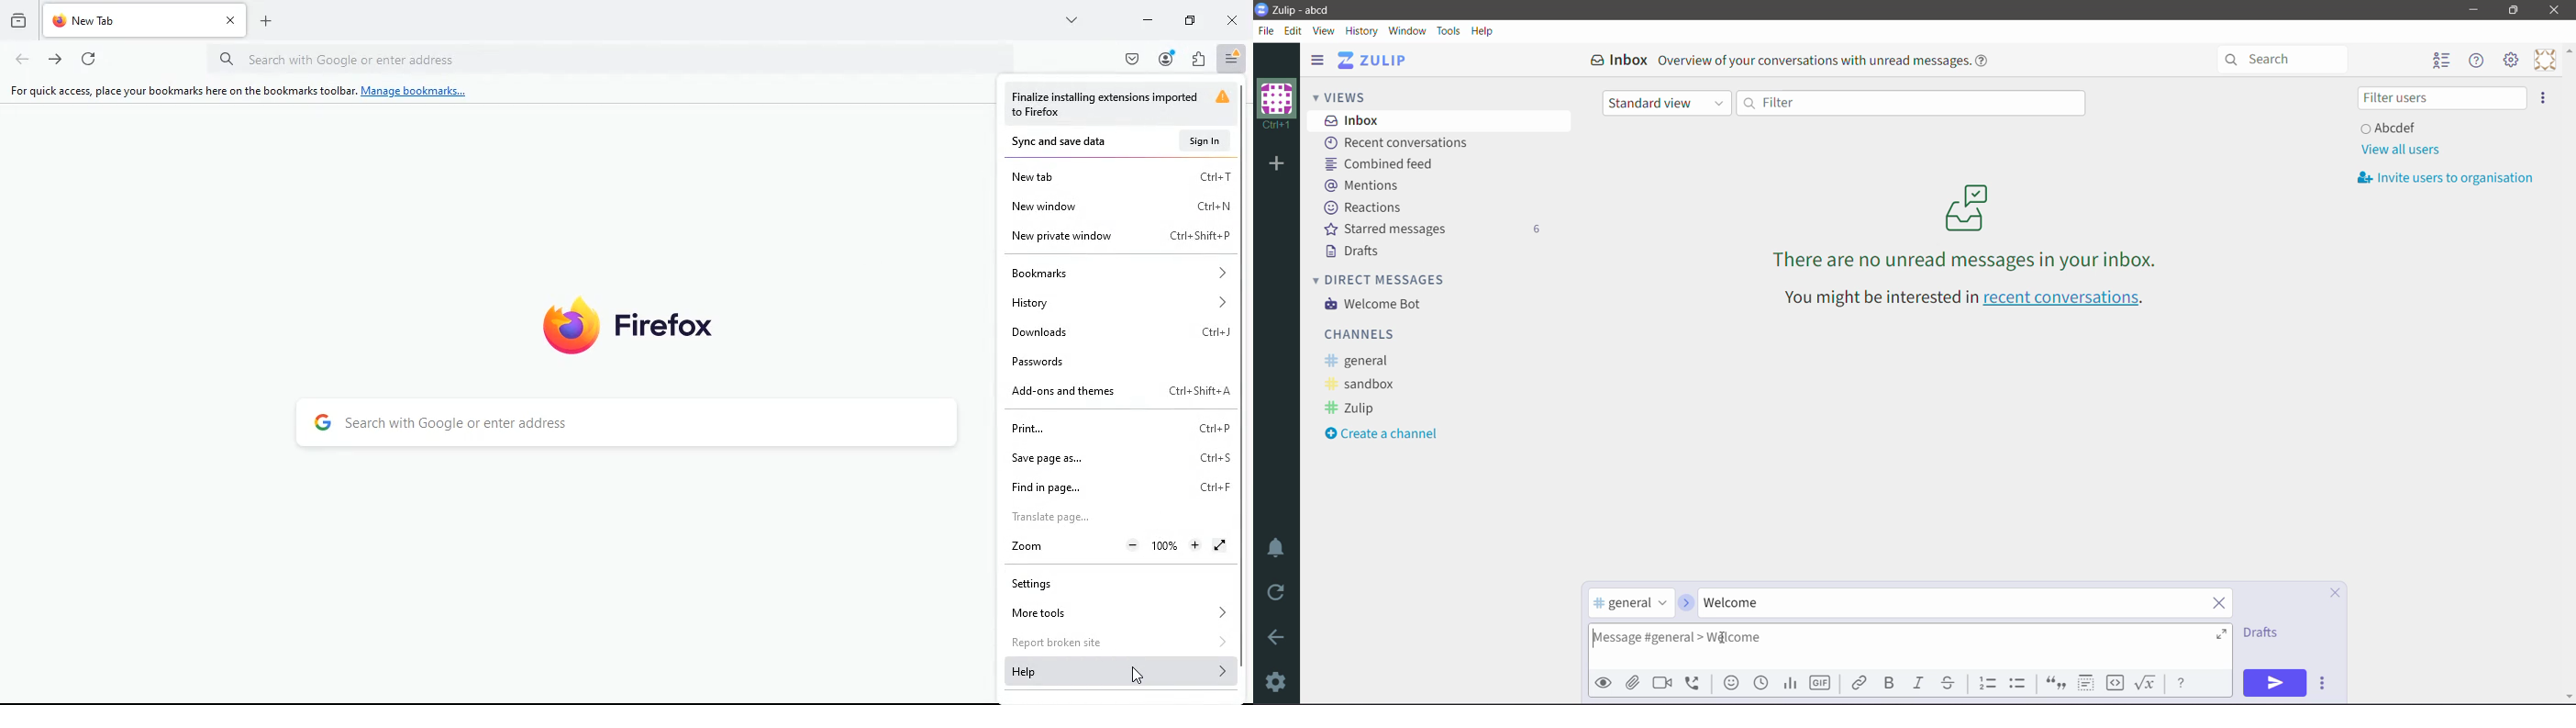  Describe the element at coordinates (2216, 604) in the screenshot. I see `Clear Topic` at that location.